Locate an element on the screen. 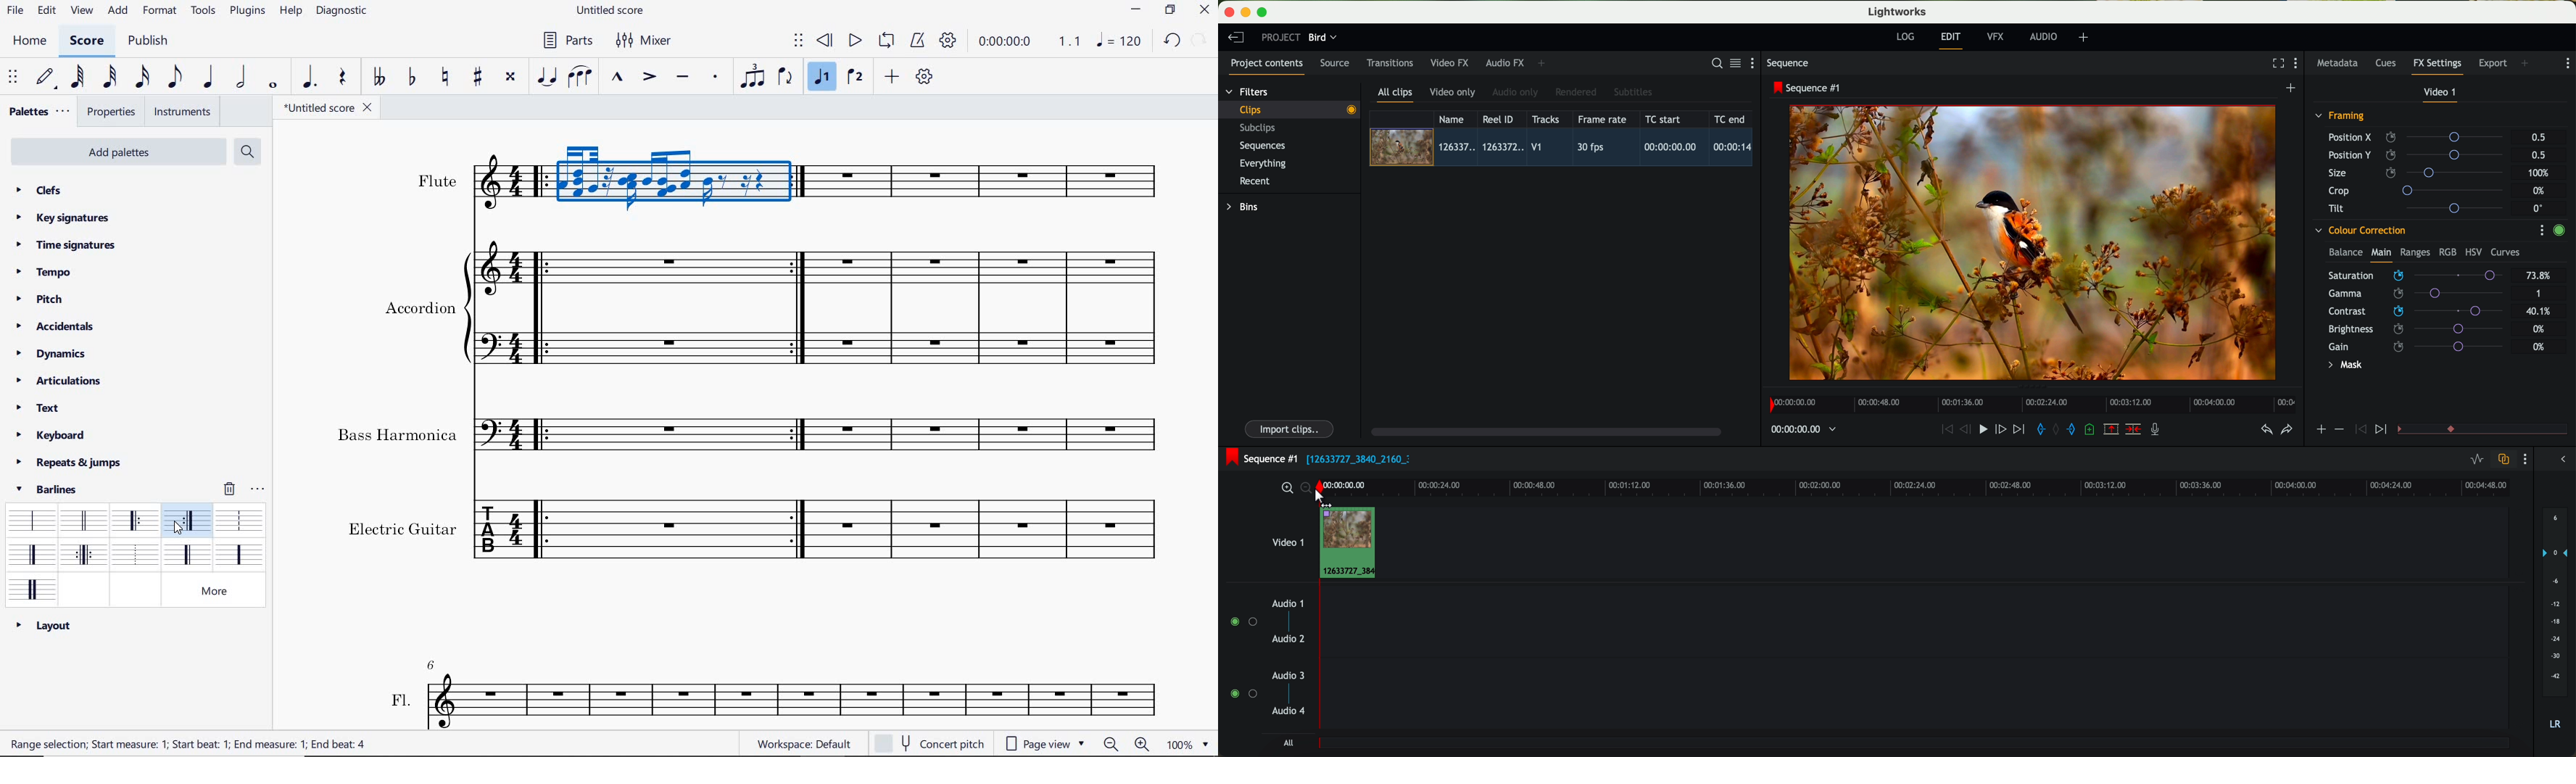 This screenshot has width=2576, height=784. click on contrast is located at coordinates (2416, 312).